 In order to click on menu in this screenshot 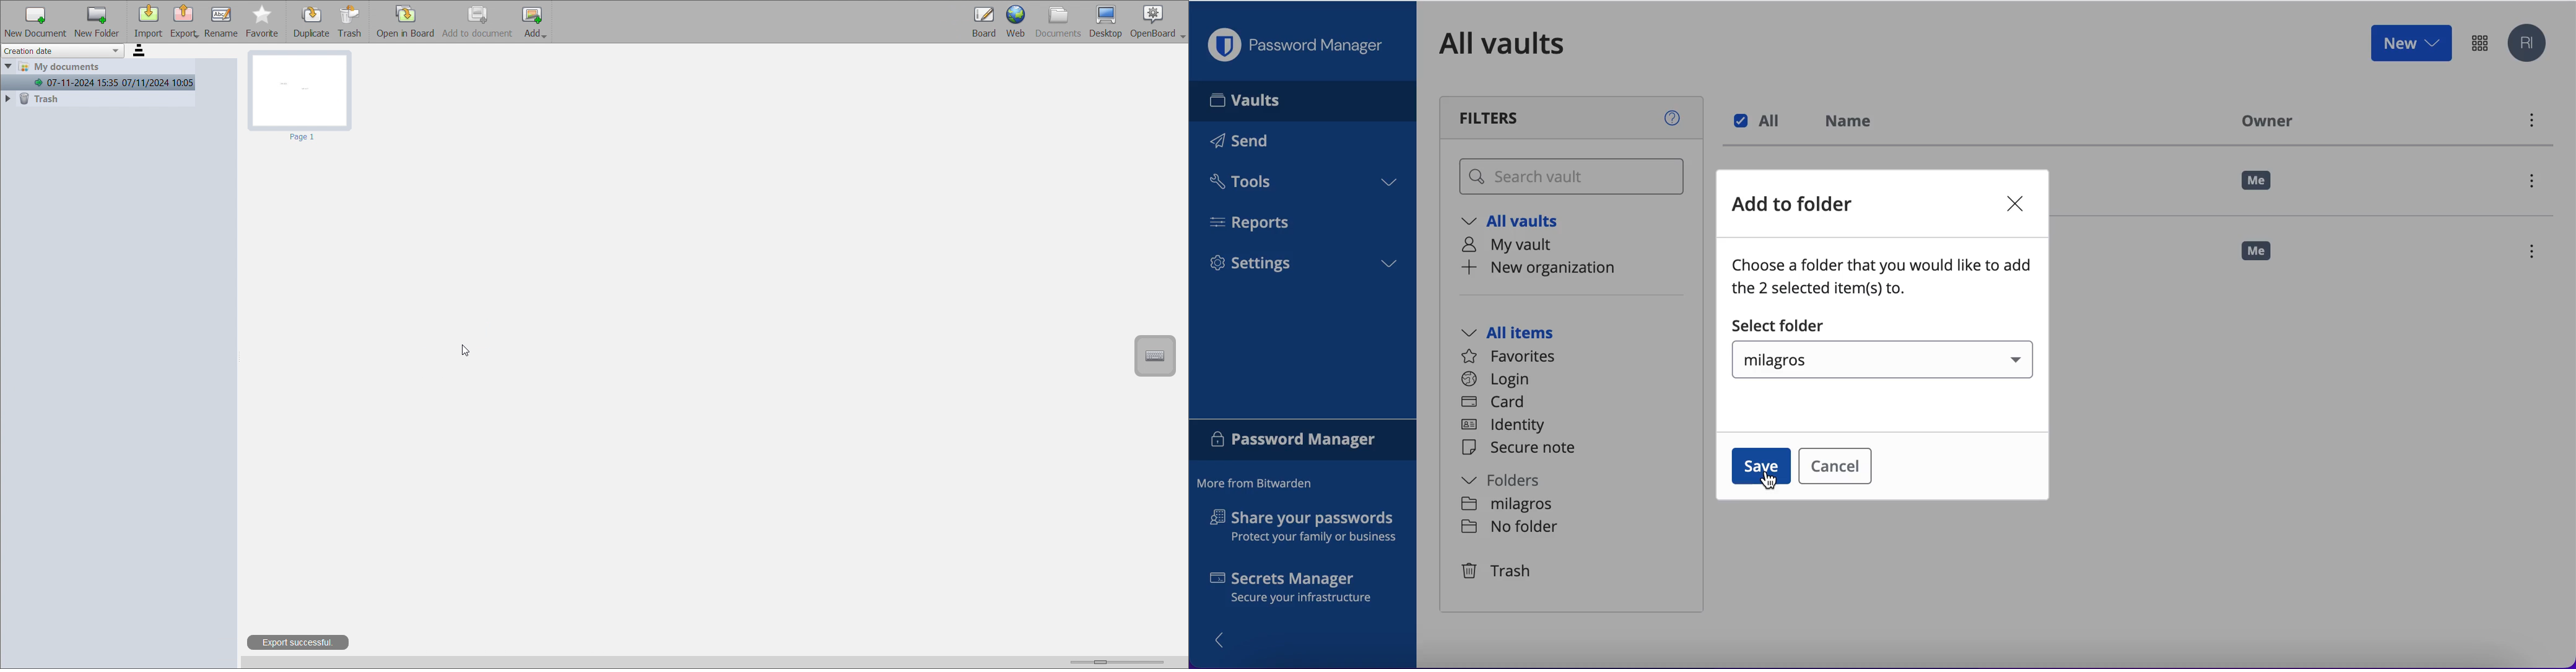, I will do `click(2537, 253)`.